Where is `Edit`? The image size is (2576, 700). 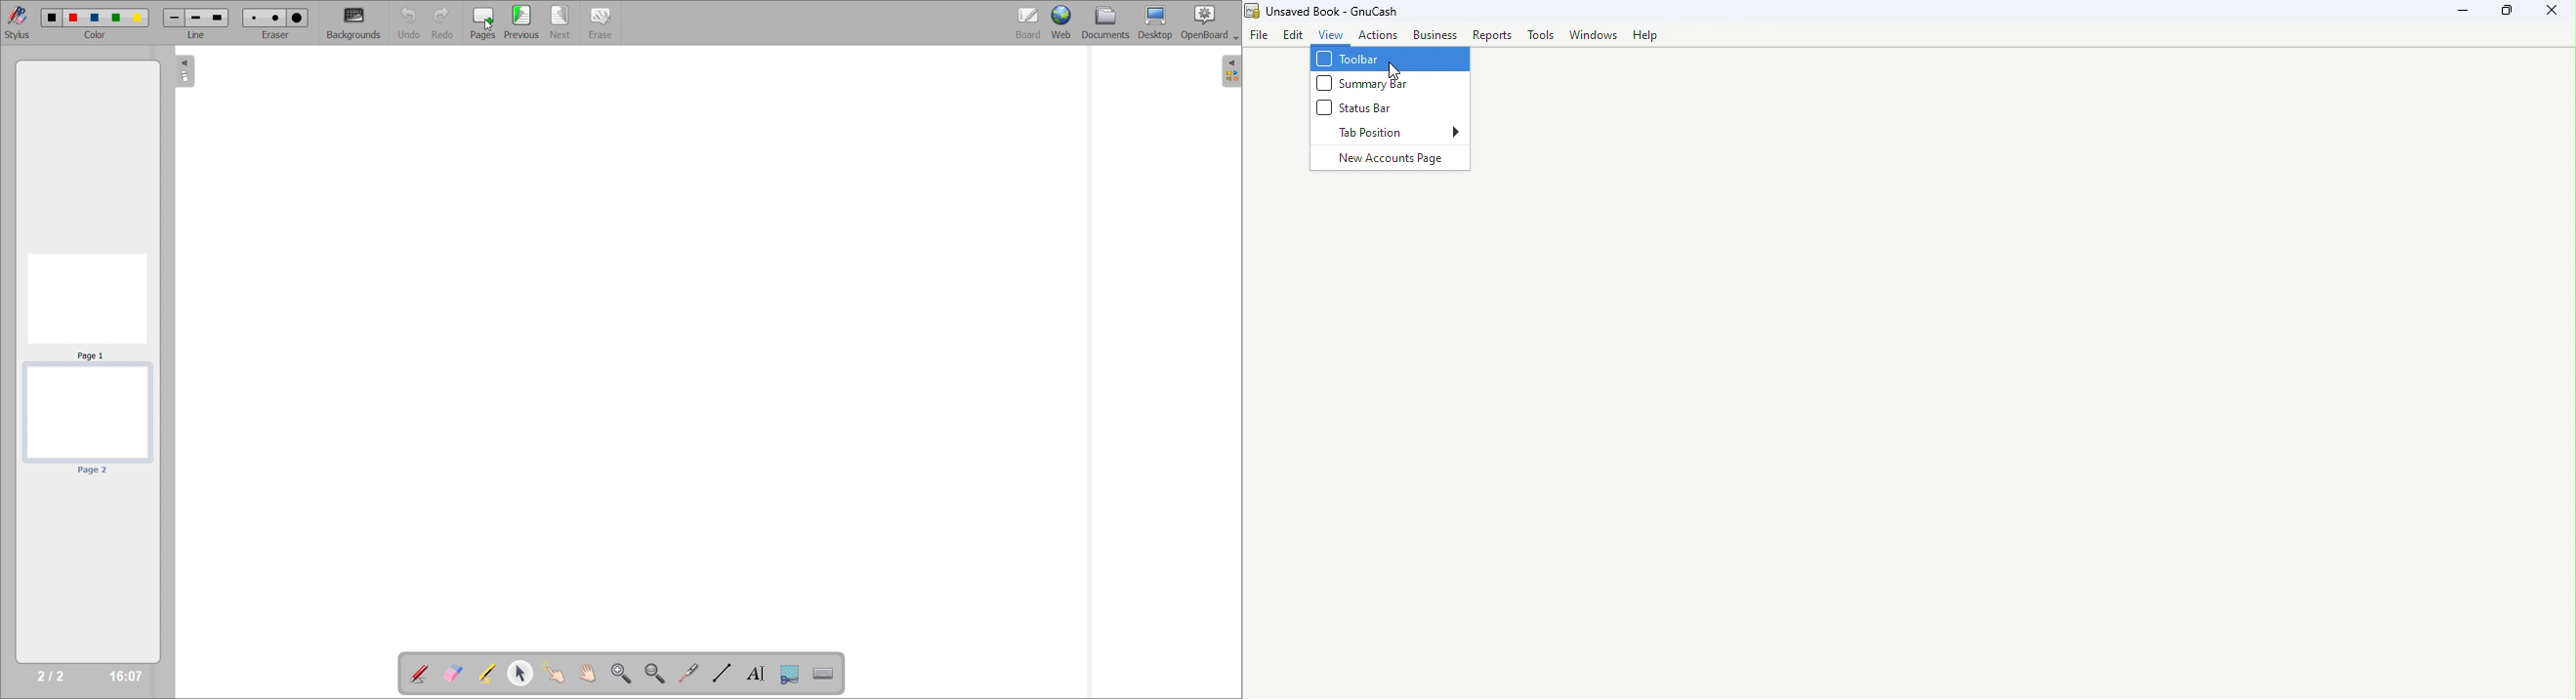
Edit is located at coordinates (1295, 37).